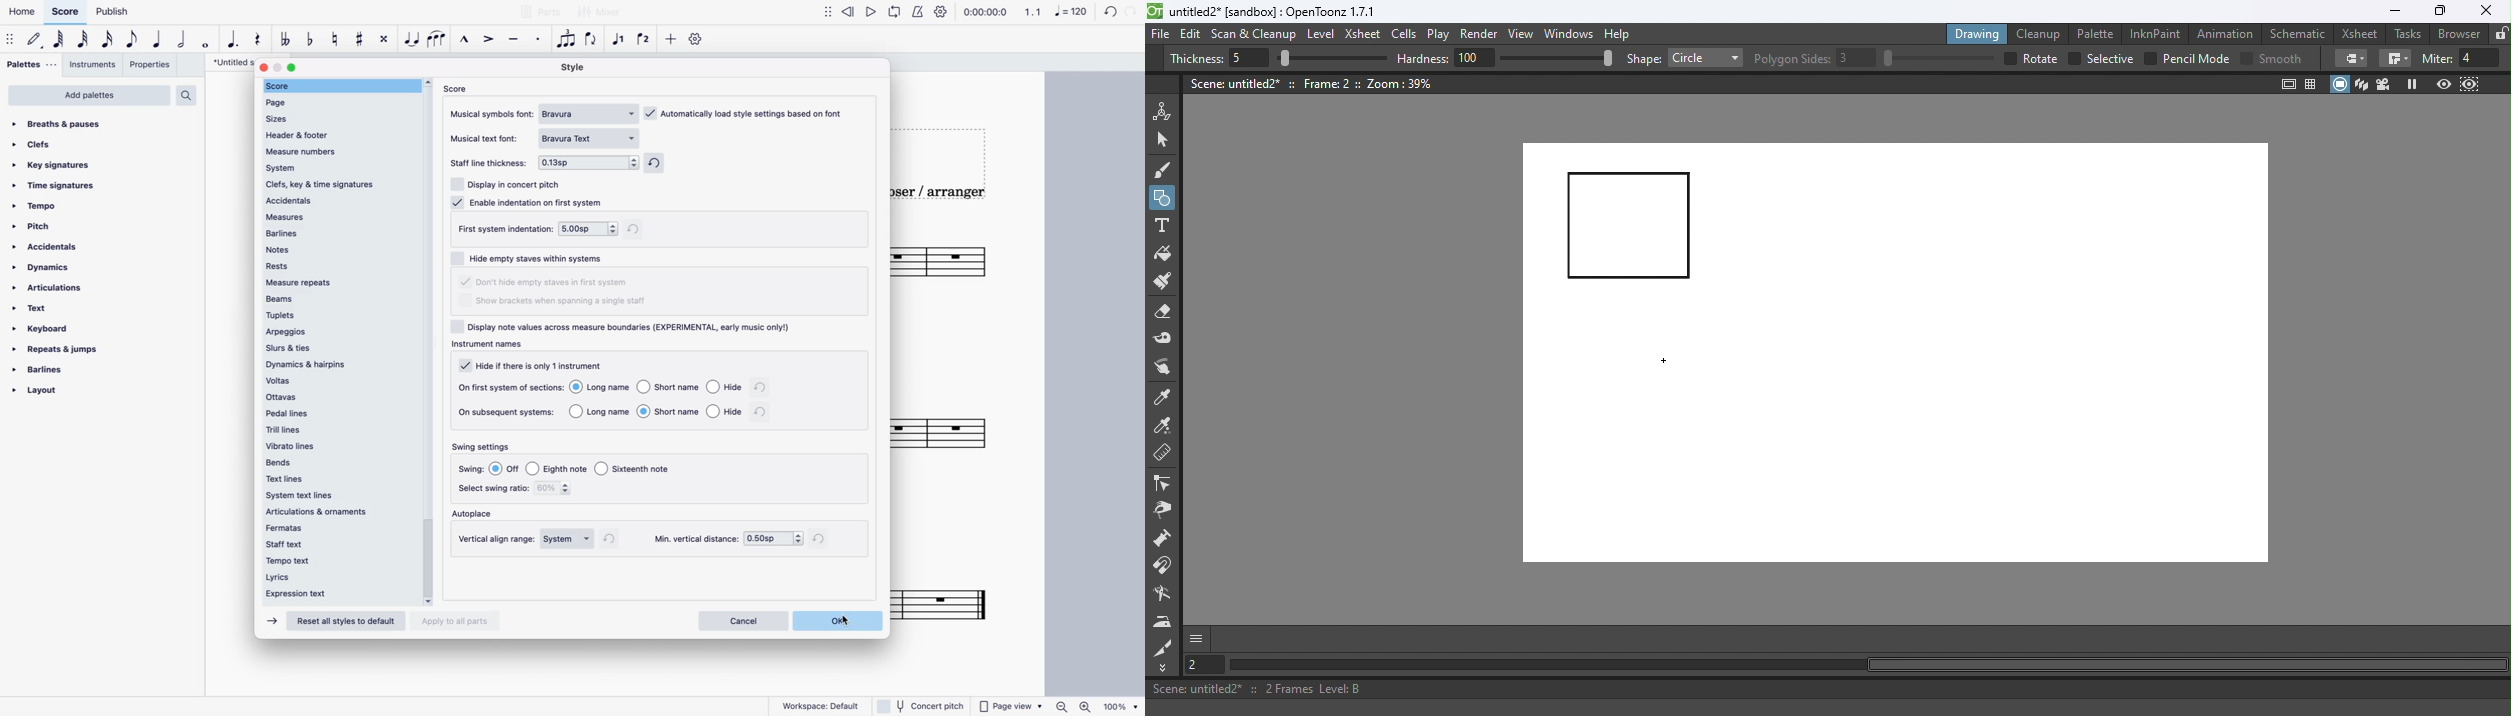  What do you see at coordinates (44, 371) in the screenshot?
I see `barlines` at bounding box center [44, 371].